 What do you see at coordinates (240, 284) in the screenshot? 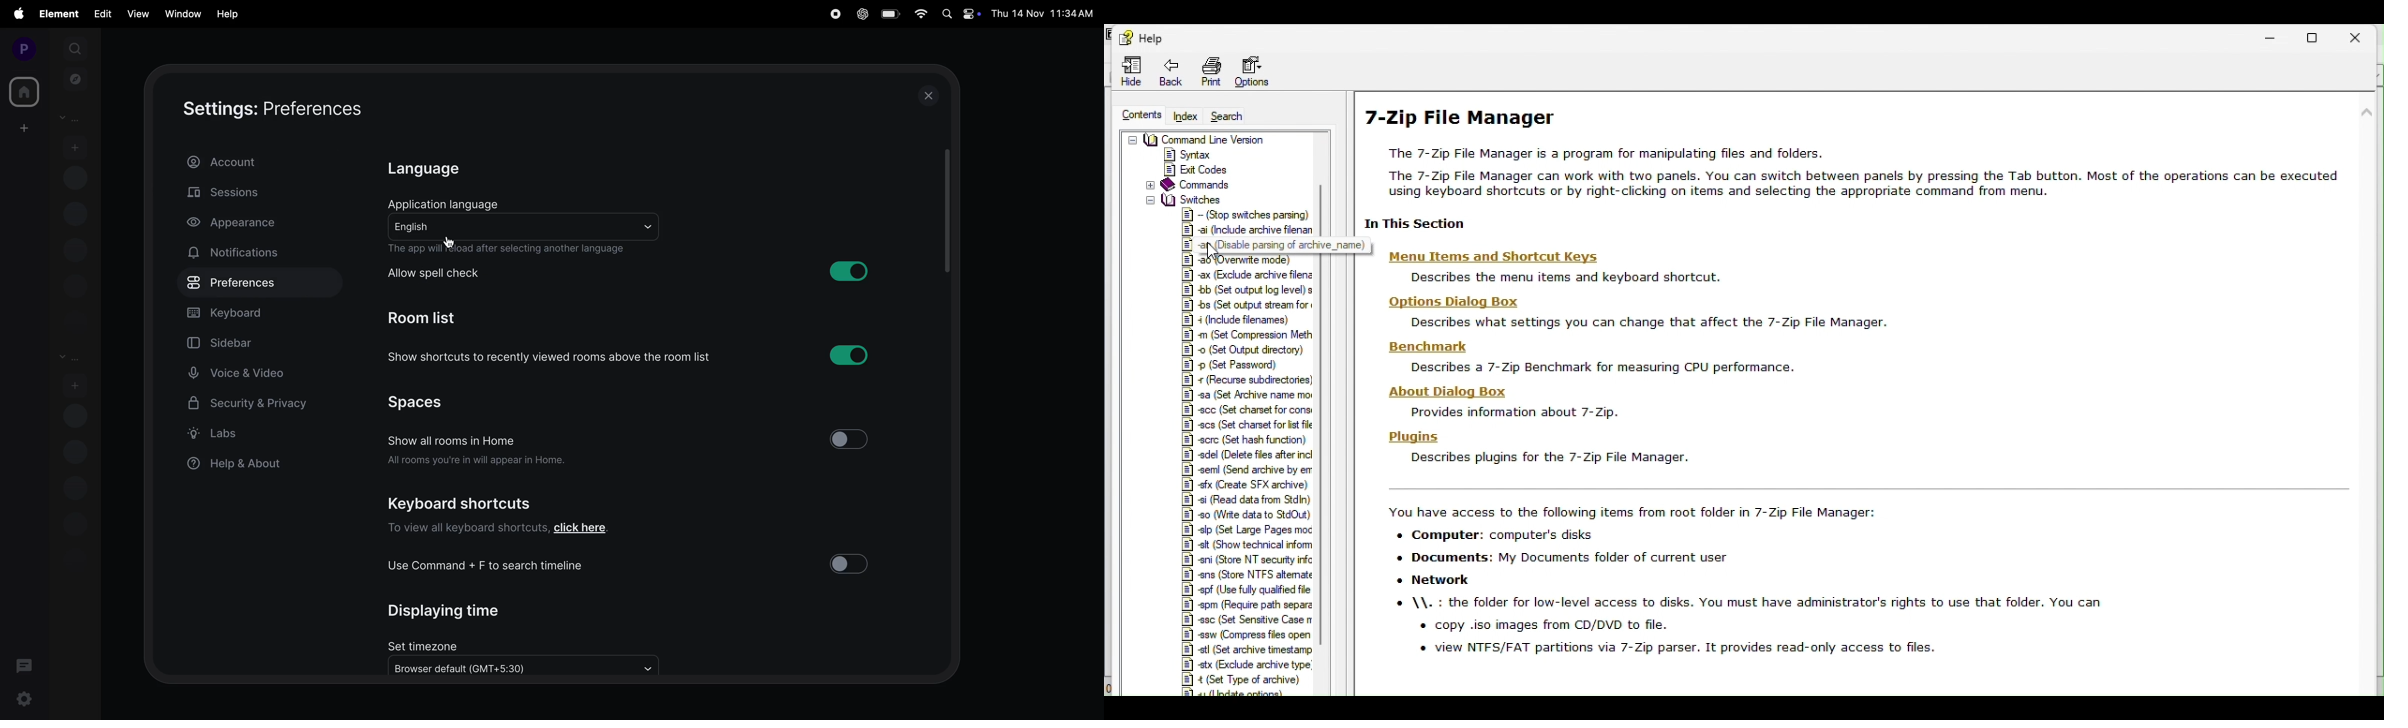
I see `preference` at bounding box center [240, 284].